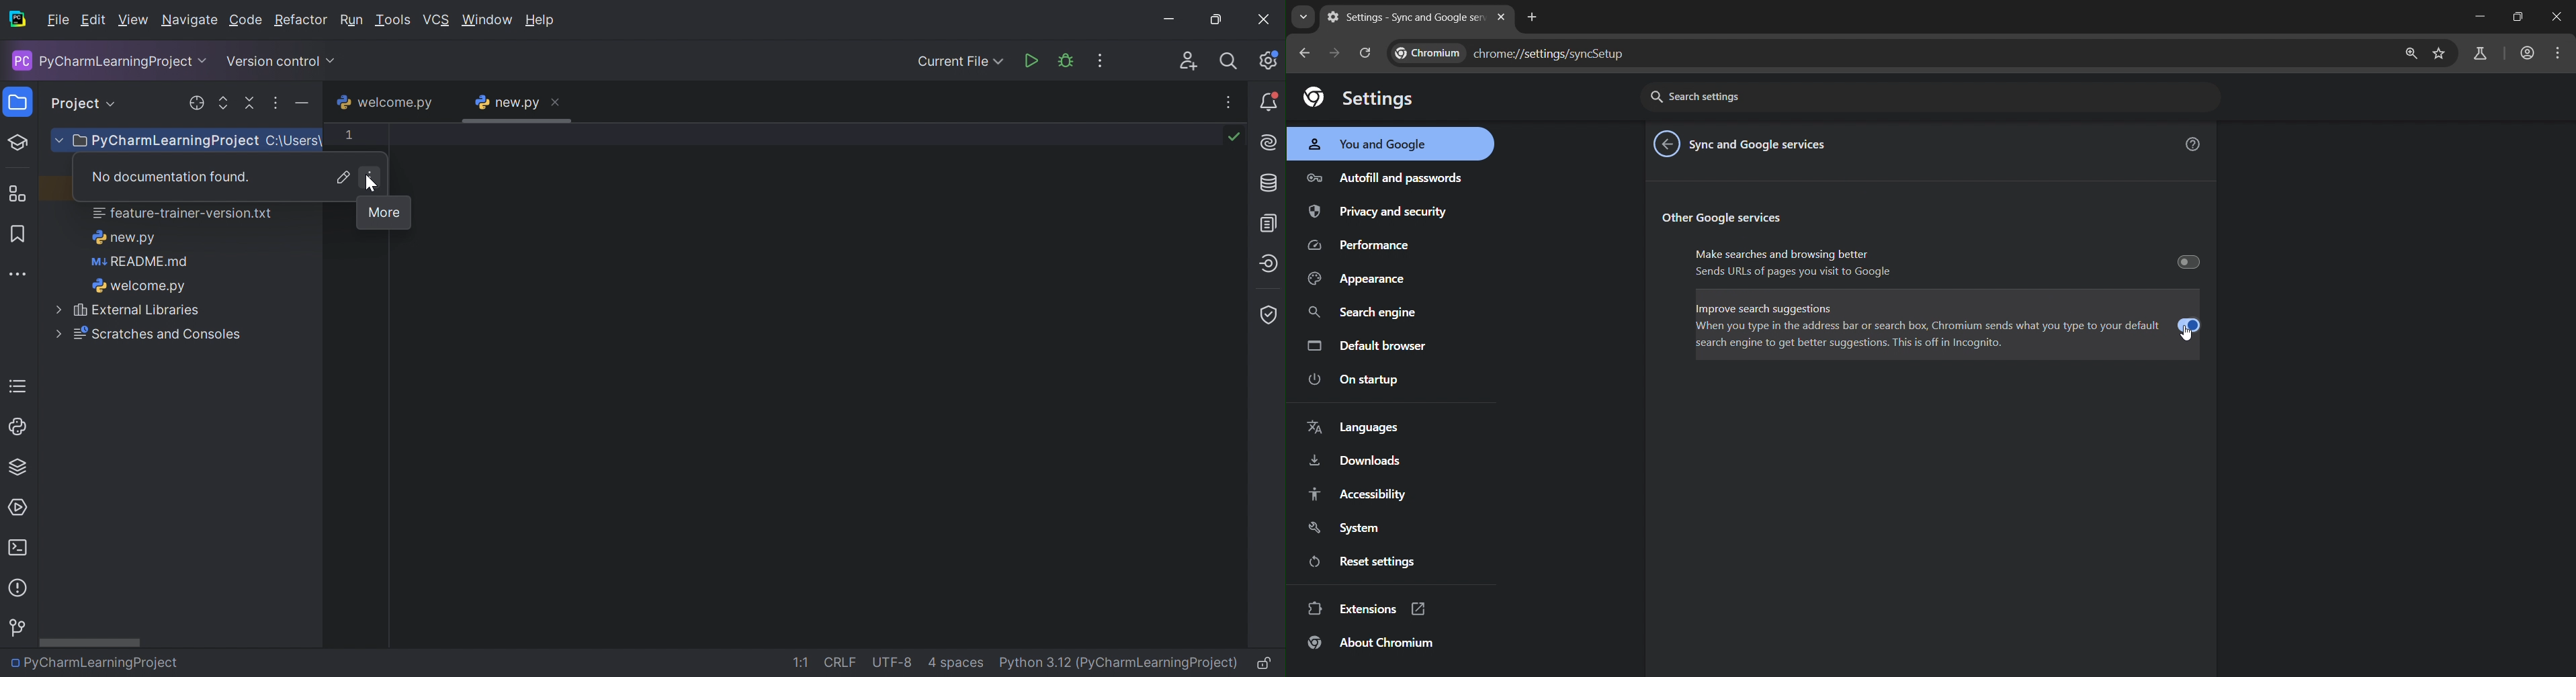 The width and height of the screenshot is (2576, 700). What do you see at coordinates (304, 105) in the screenshot?
I see `minimize` at bounding box center [304, 105].